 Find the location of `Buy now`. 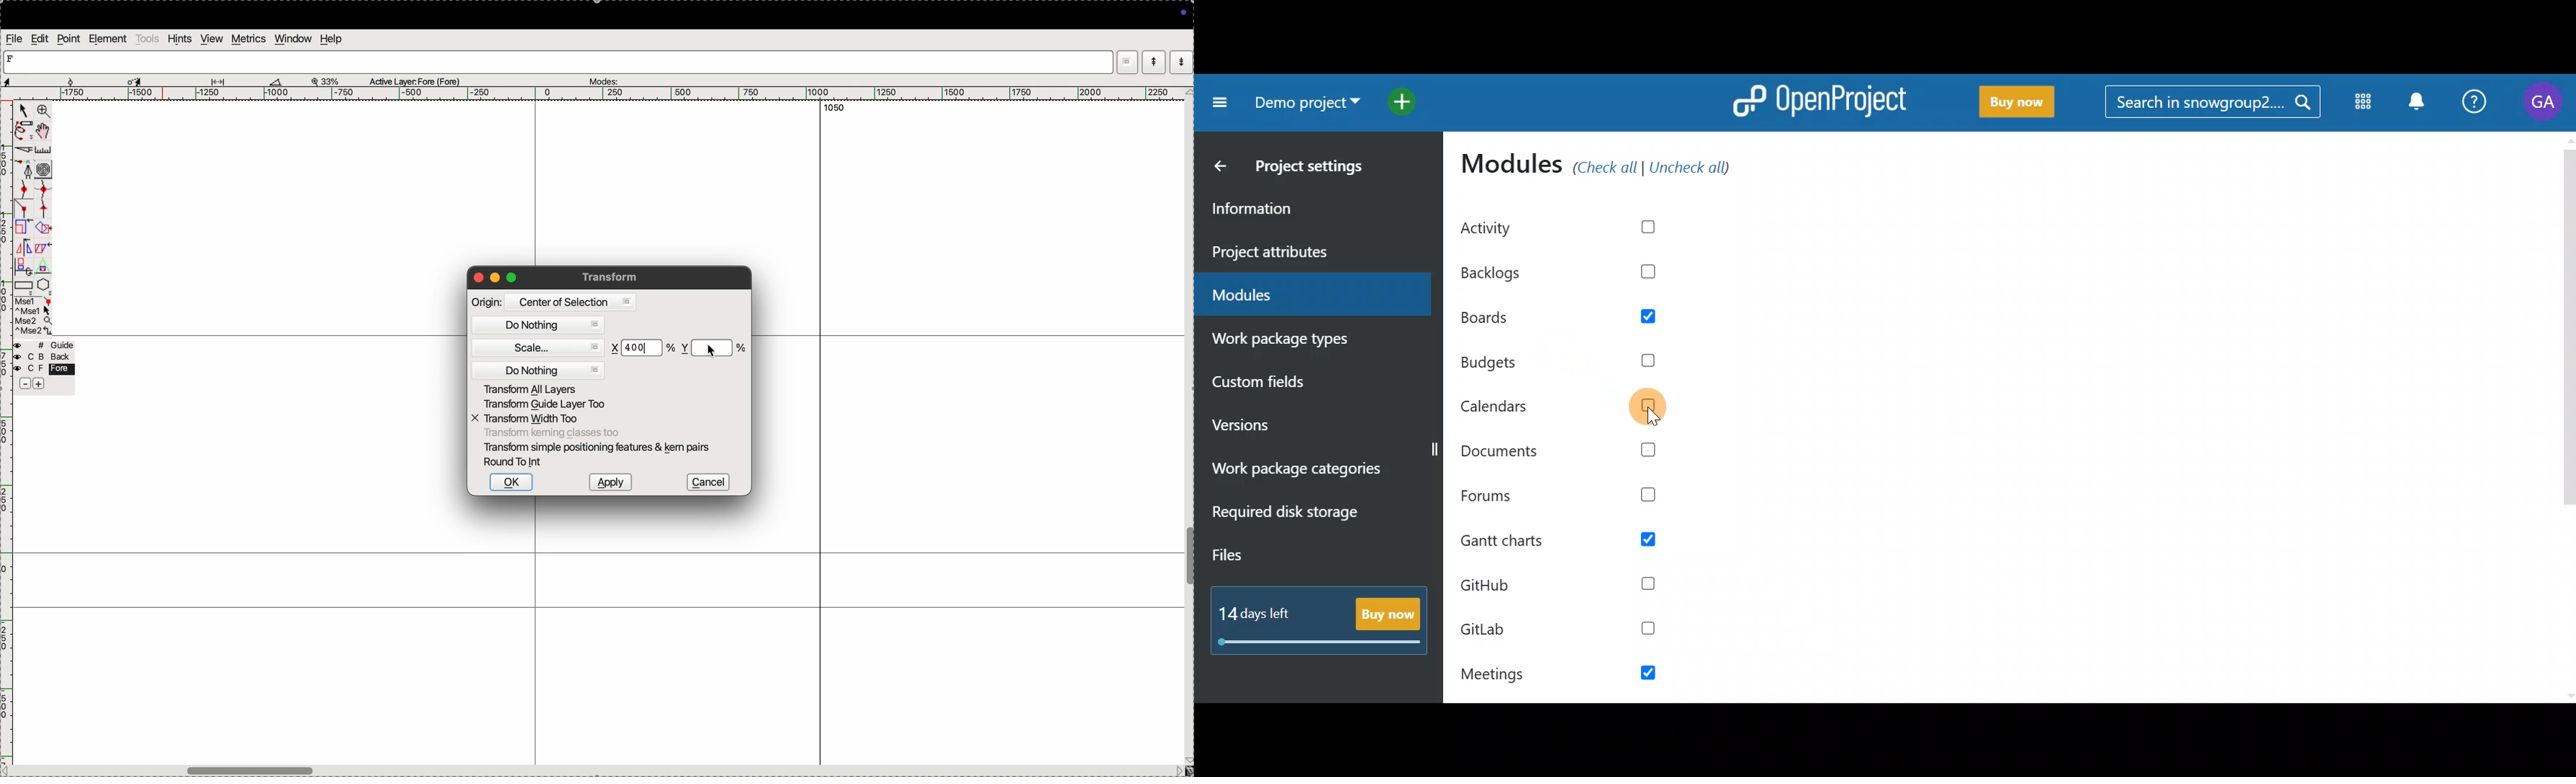

Buy now is located at coordinates (2020, 104).